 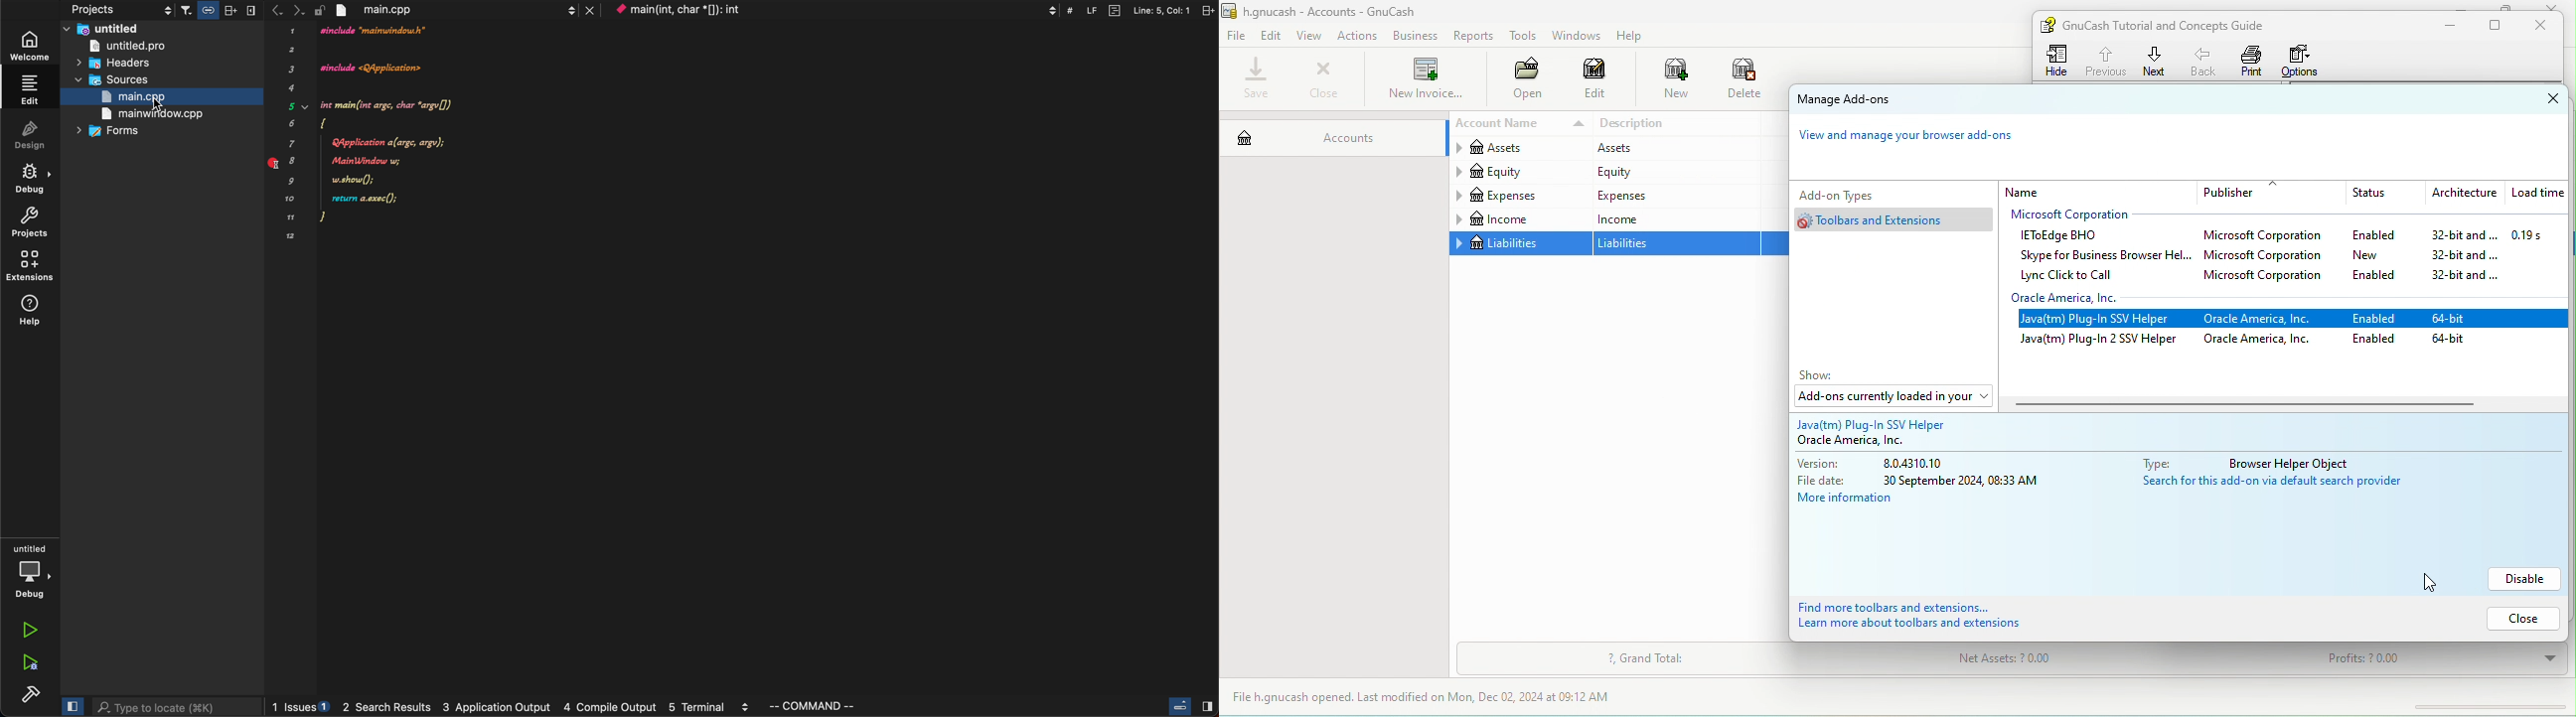 I want to click on ietoedge bho, so click(x=2063, y=236).